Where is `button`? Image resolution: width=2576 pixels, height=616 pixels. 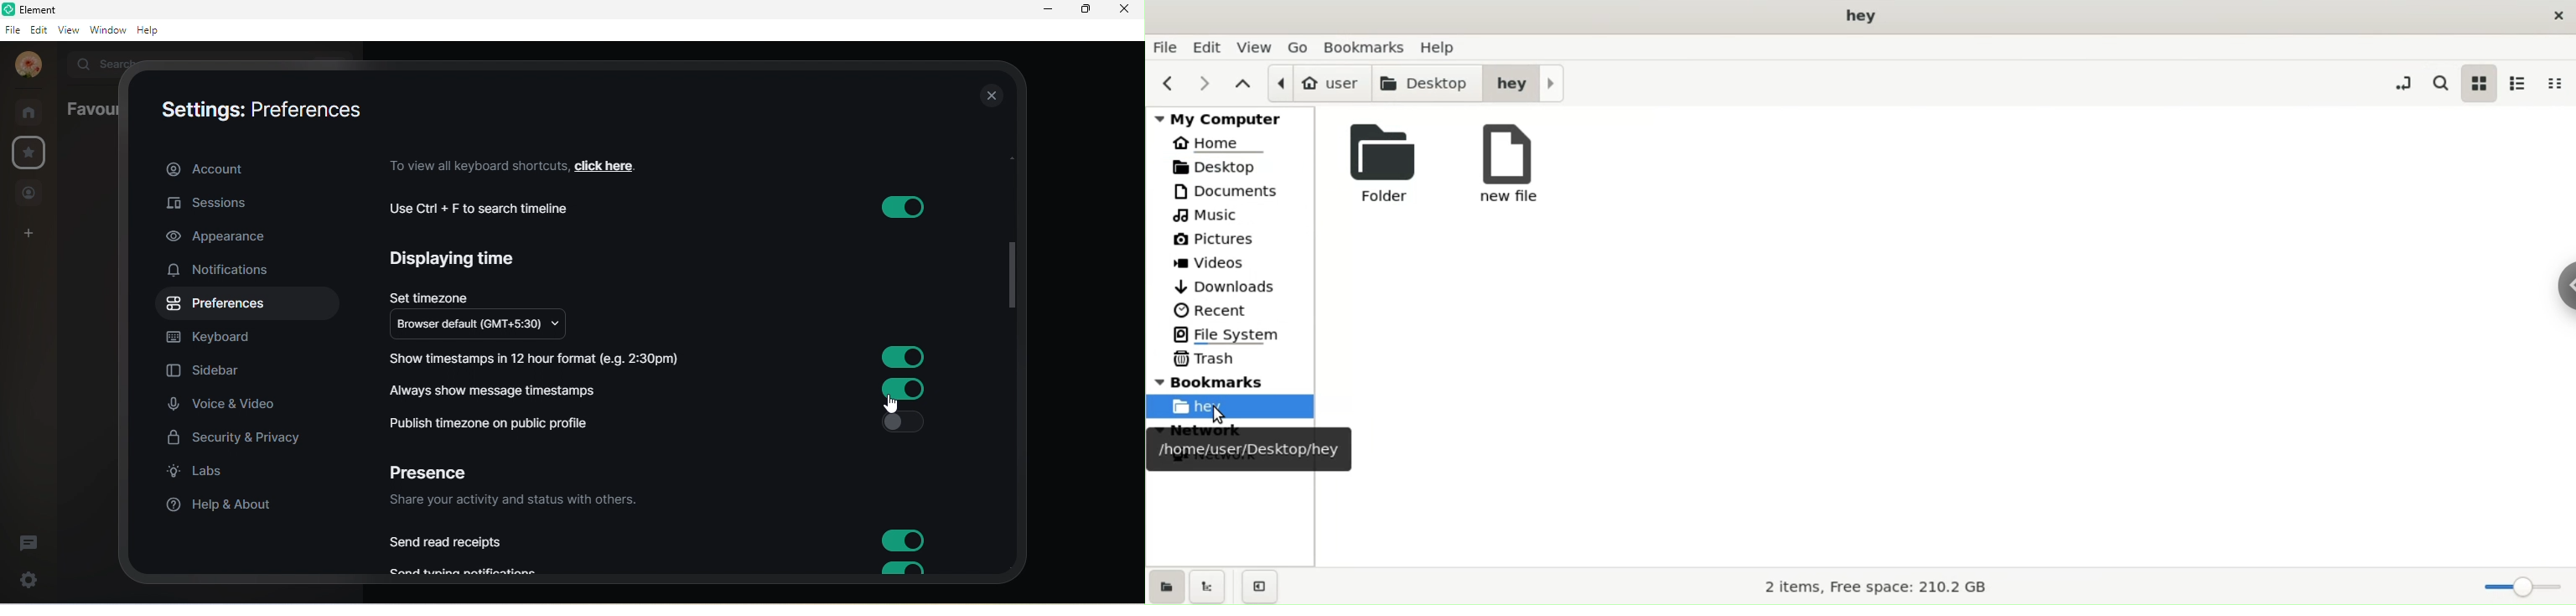
button is located at coordinates (899, 569).